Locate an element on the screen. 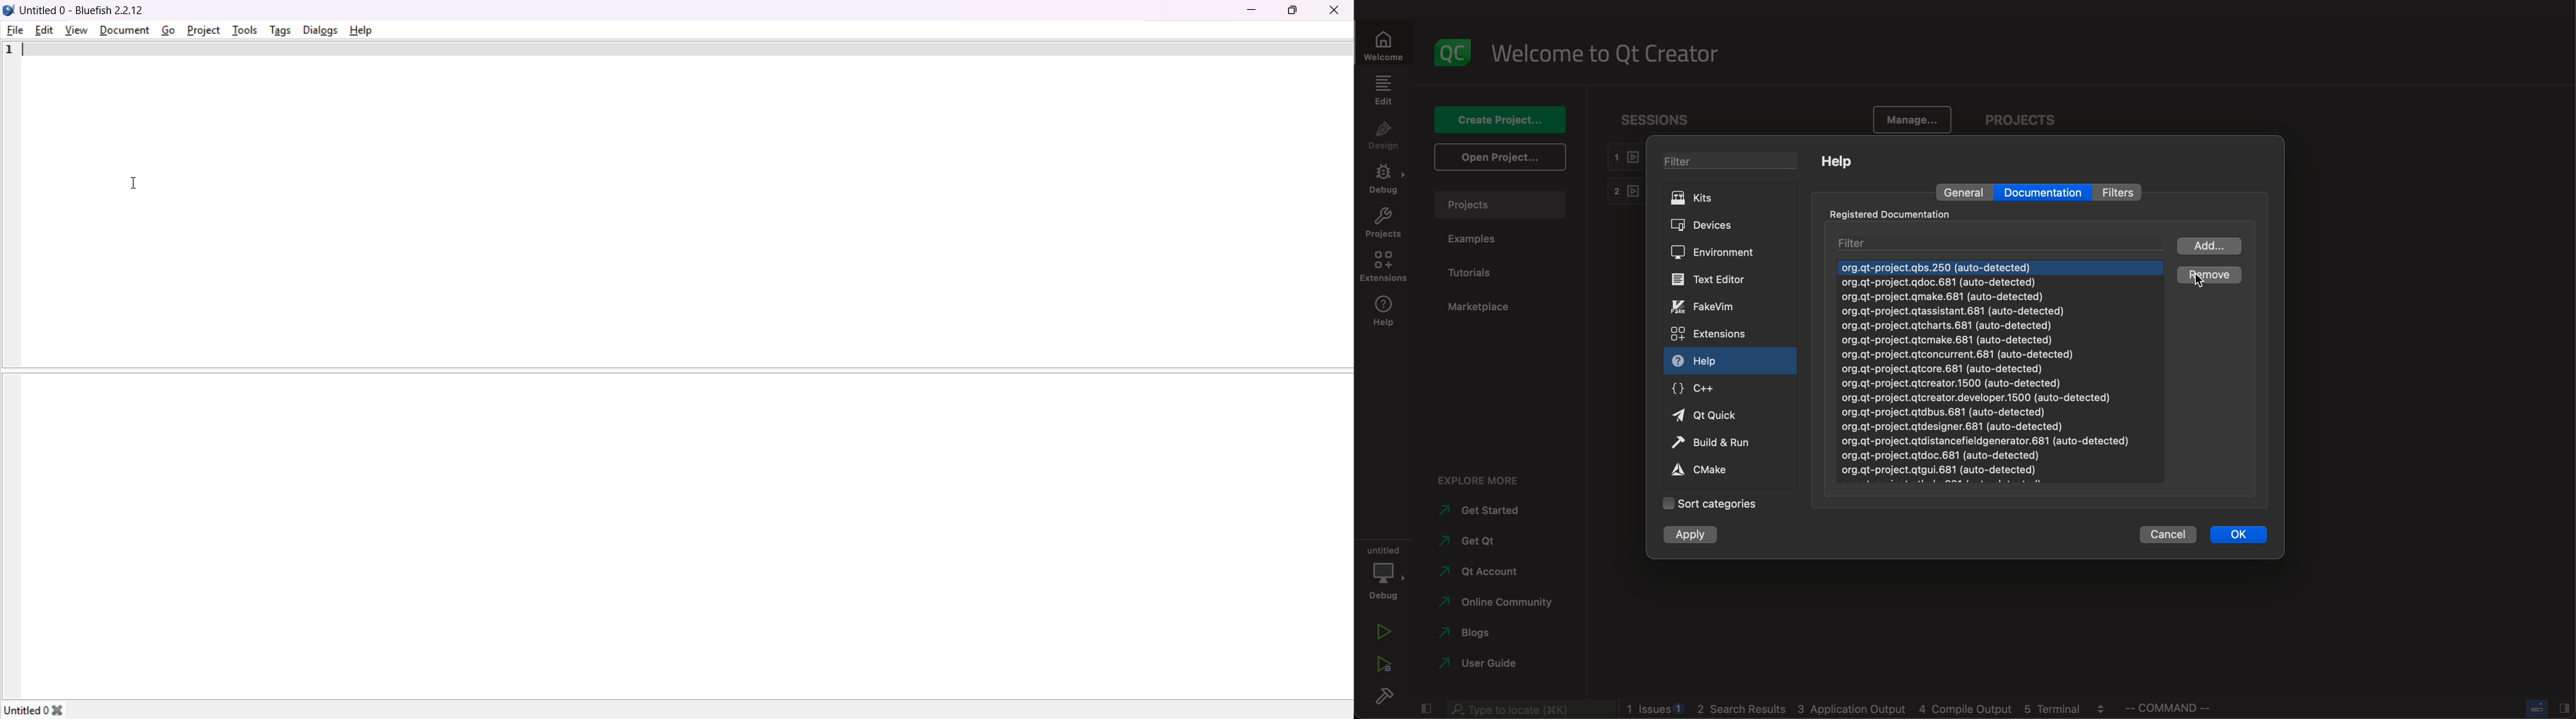 This screenshot has height=728, width=2576. examples is located at coordinates (1488, 244).